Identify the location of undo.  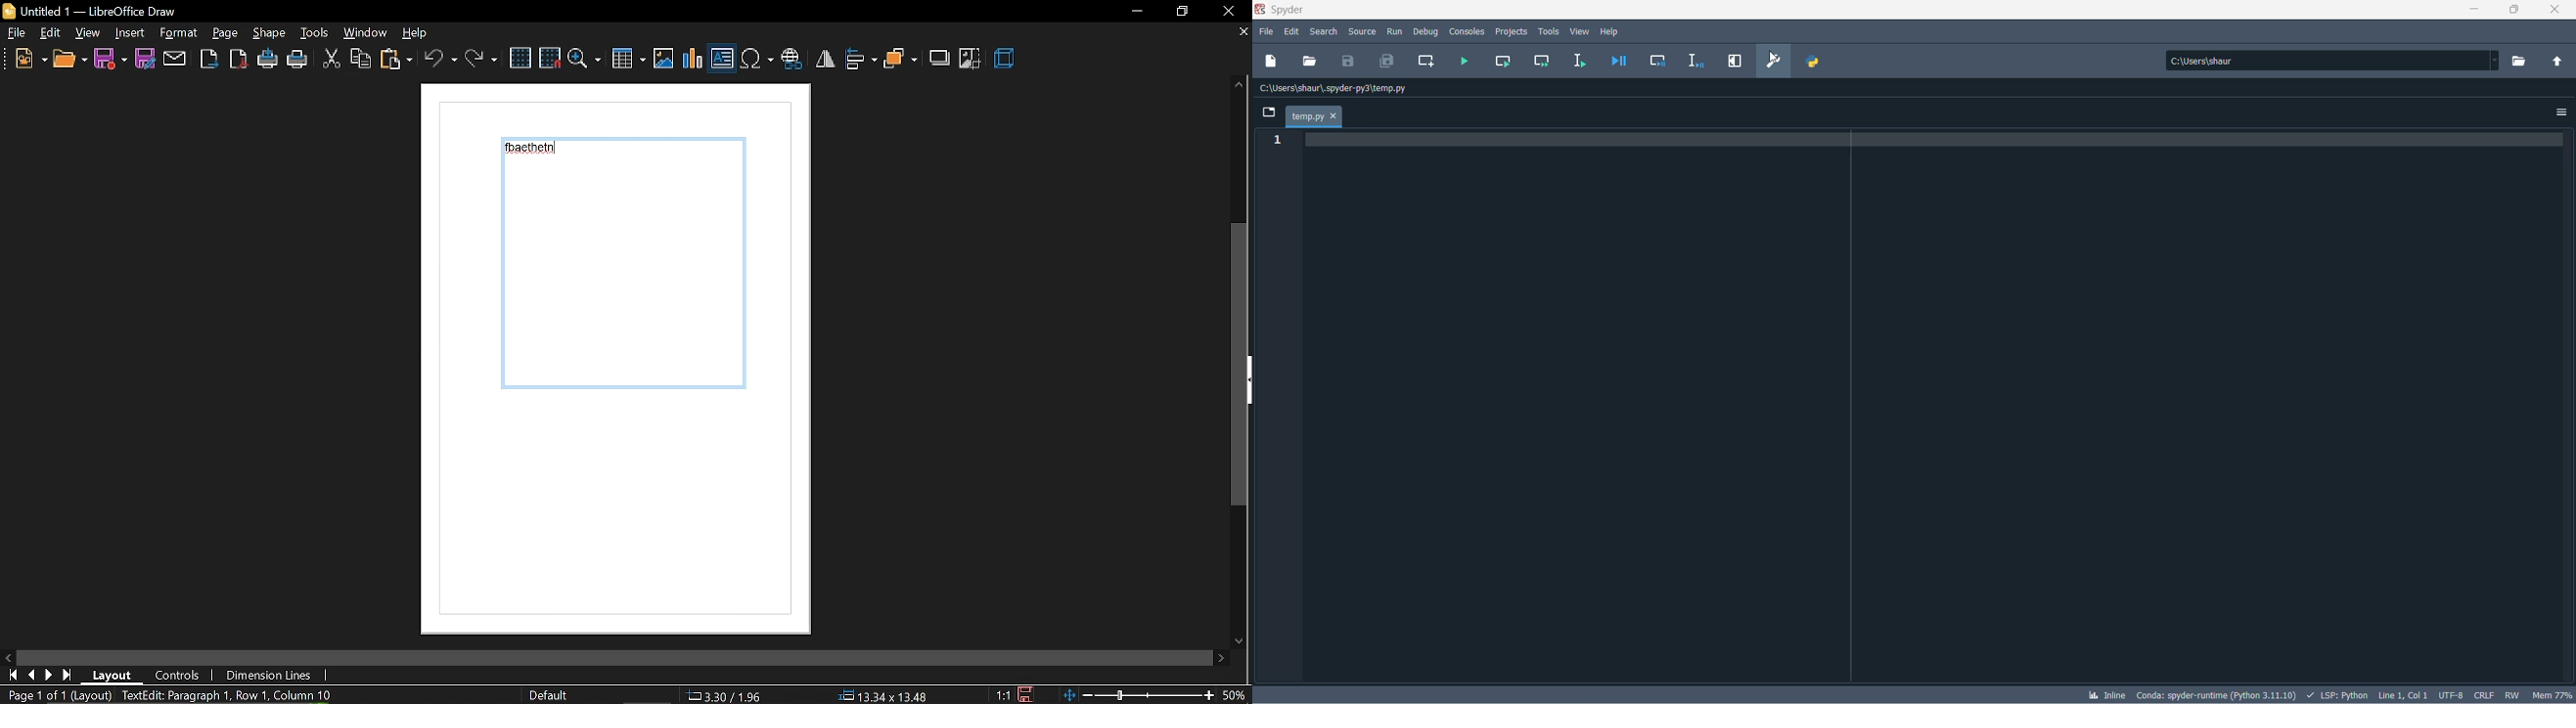
(439, 59).